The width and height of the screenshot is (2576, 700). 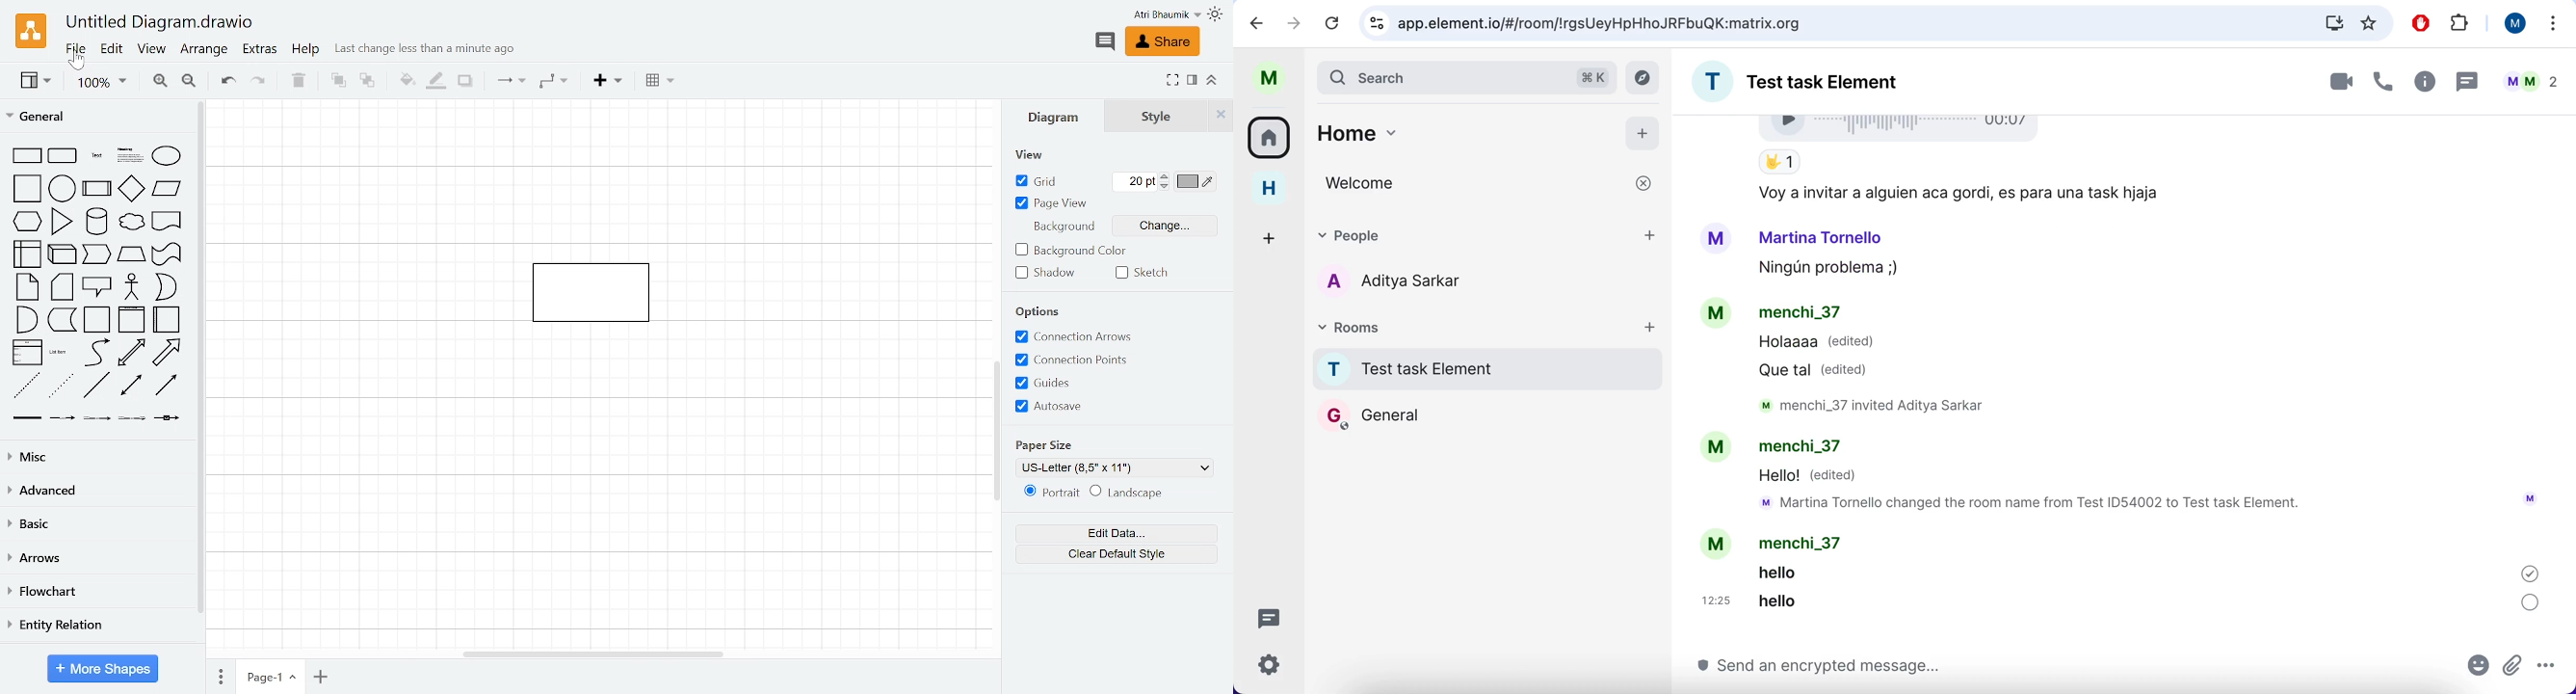 I want to click on Edit data, so click(x=1113, y=531).